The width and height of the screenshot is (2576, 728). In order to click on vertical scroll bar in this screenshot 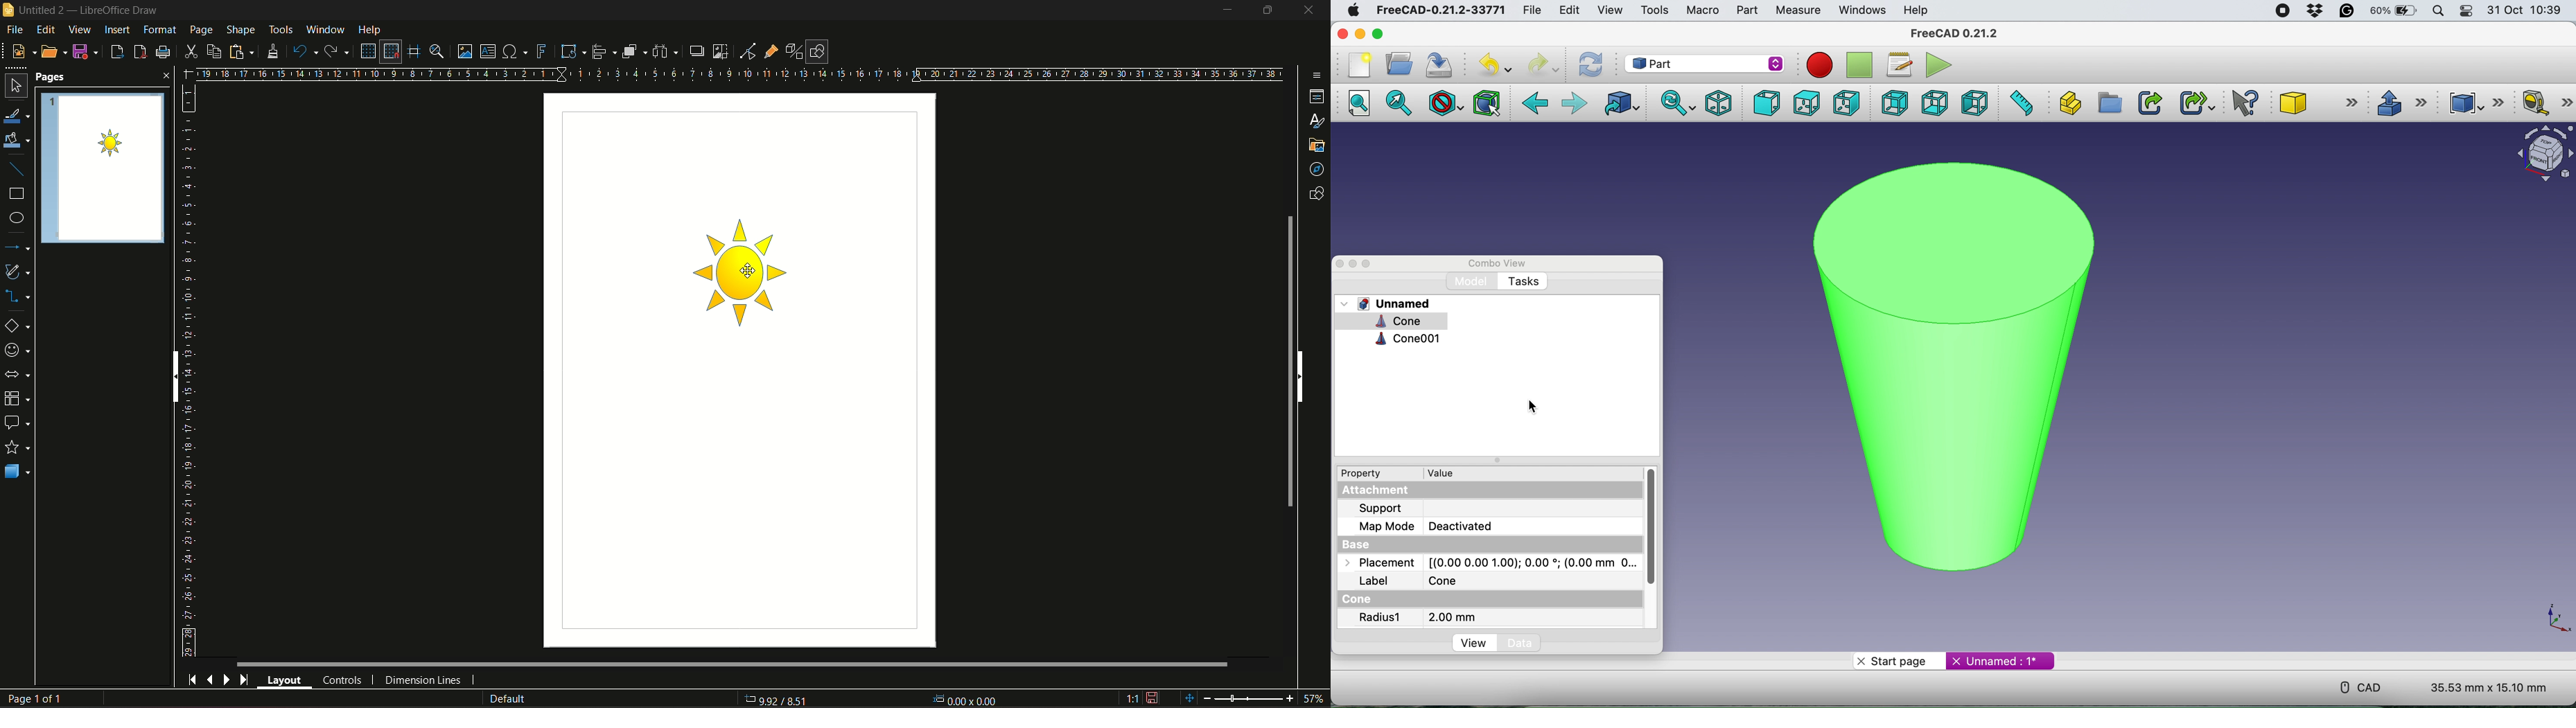, I will do `click(1652, 531)`.